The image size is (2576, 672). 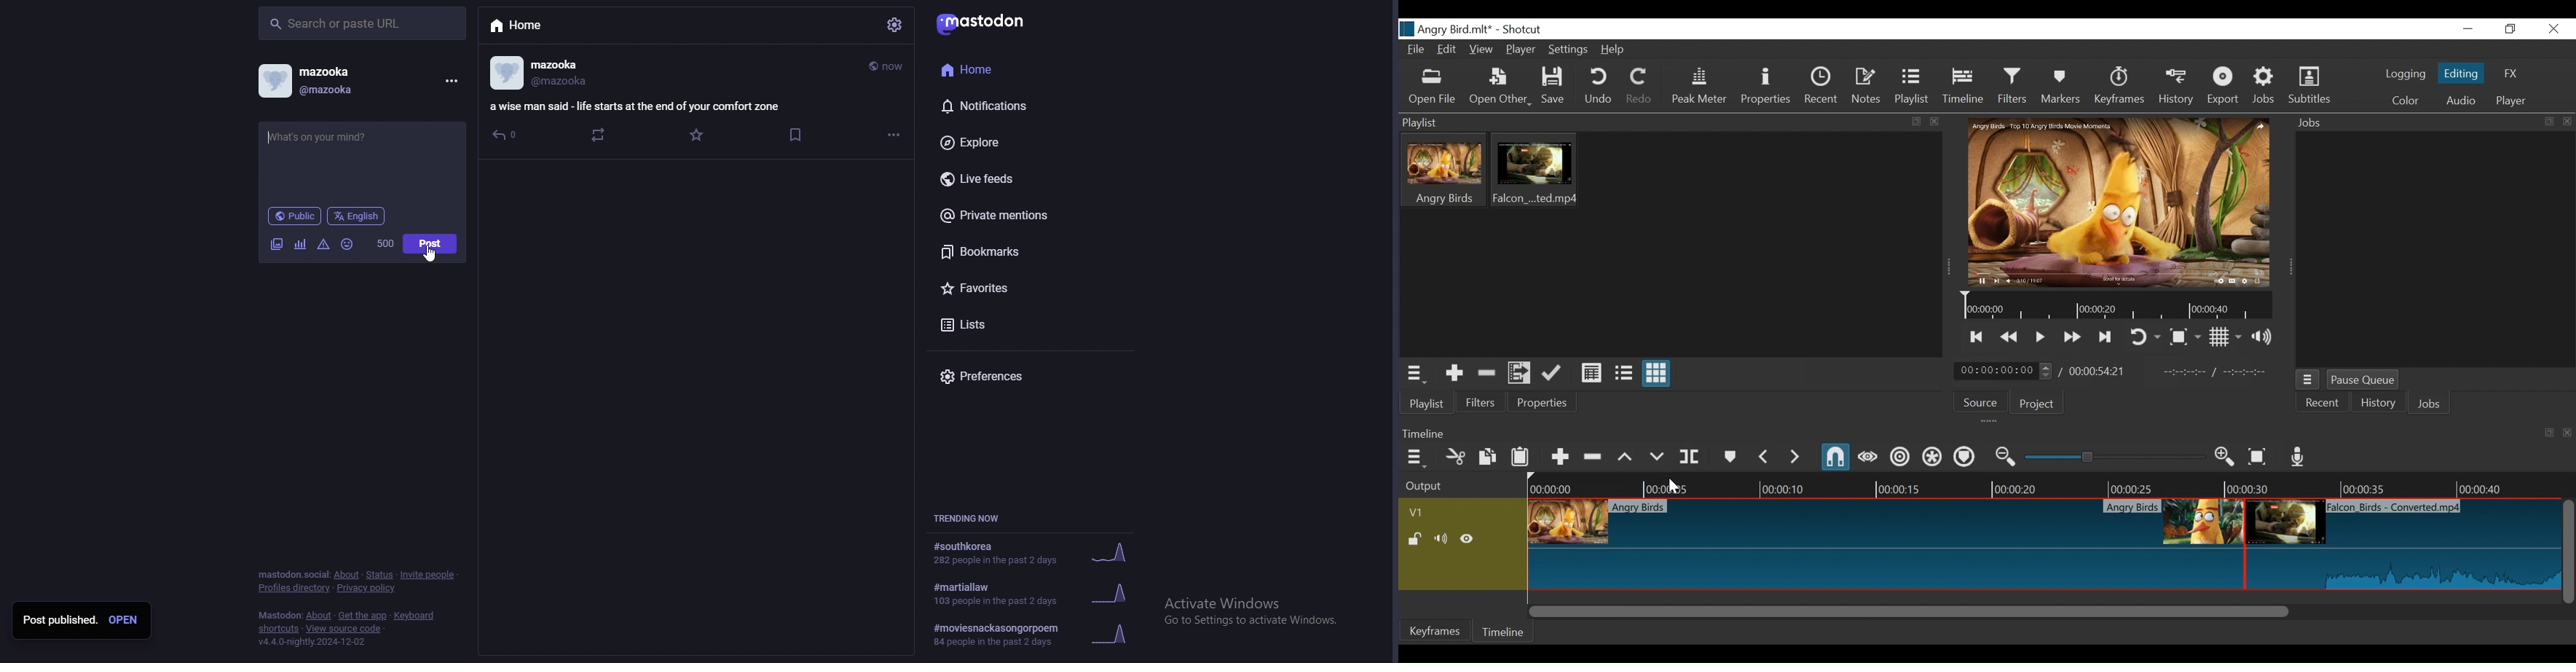 What do you see at coordinates (2117, 457) in the screenshot?
I see `Zoom Slider` at bounding box center [2117, 457].